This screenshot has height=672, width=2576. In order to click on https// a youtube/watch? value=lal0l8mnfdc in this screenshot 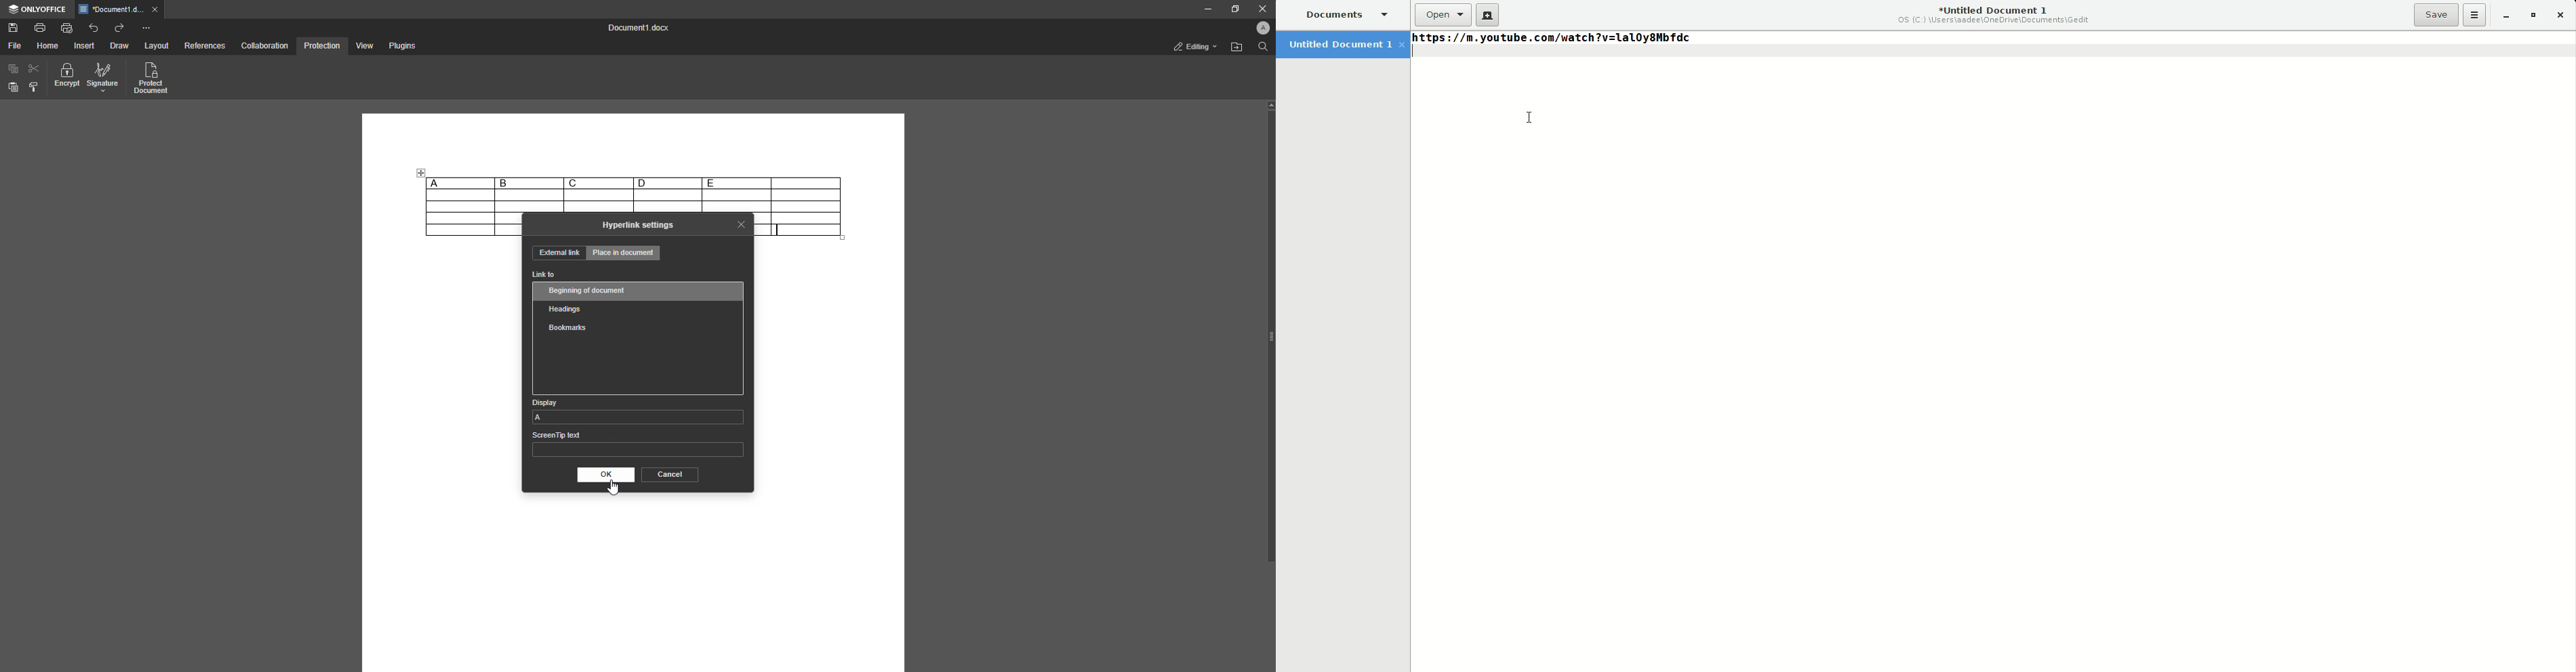, I will do `click(1552, 41)`.